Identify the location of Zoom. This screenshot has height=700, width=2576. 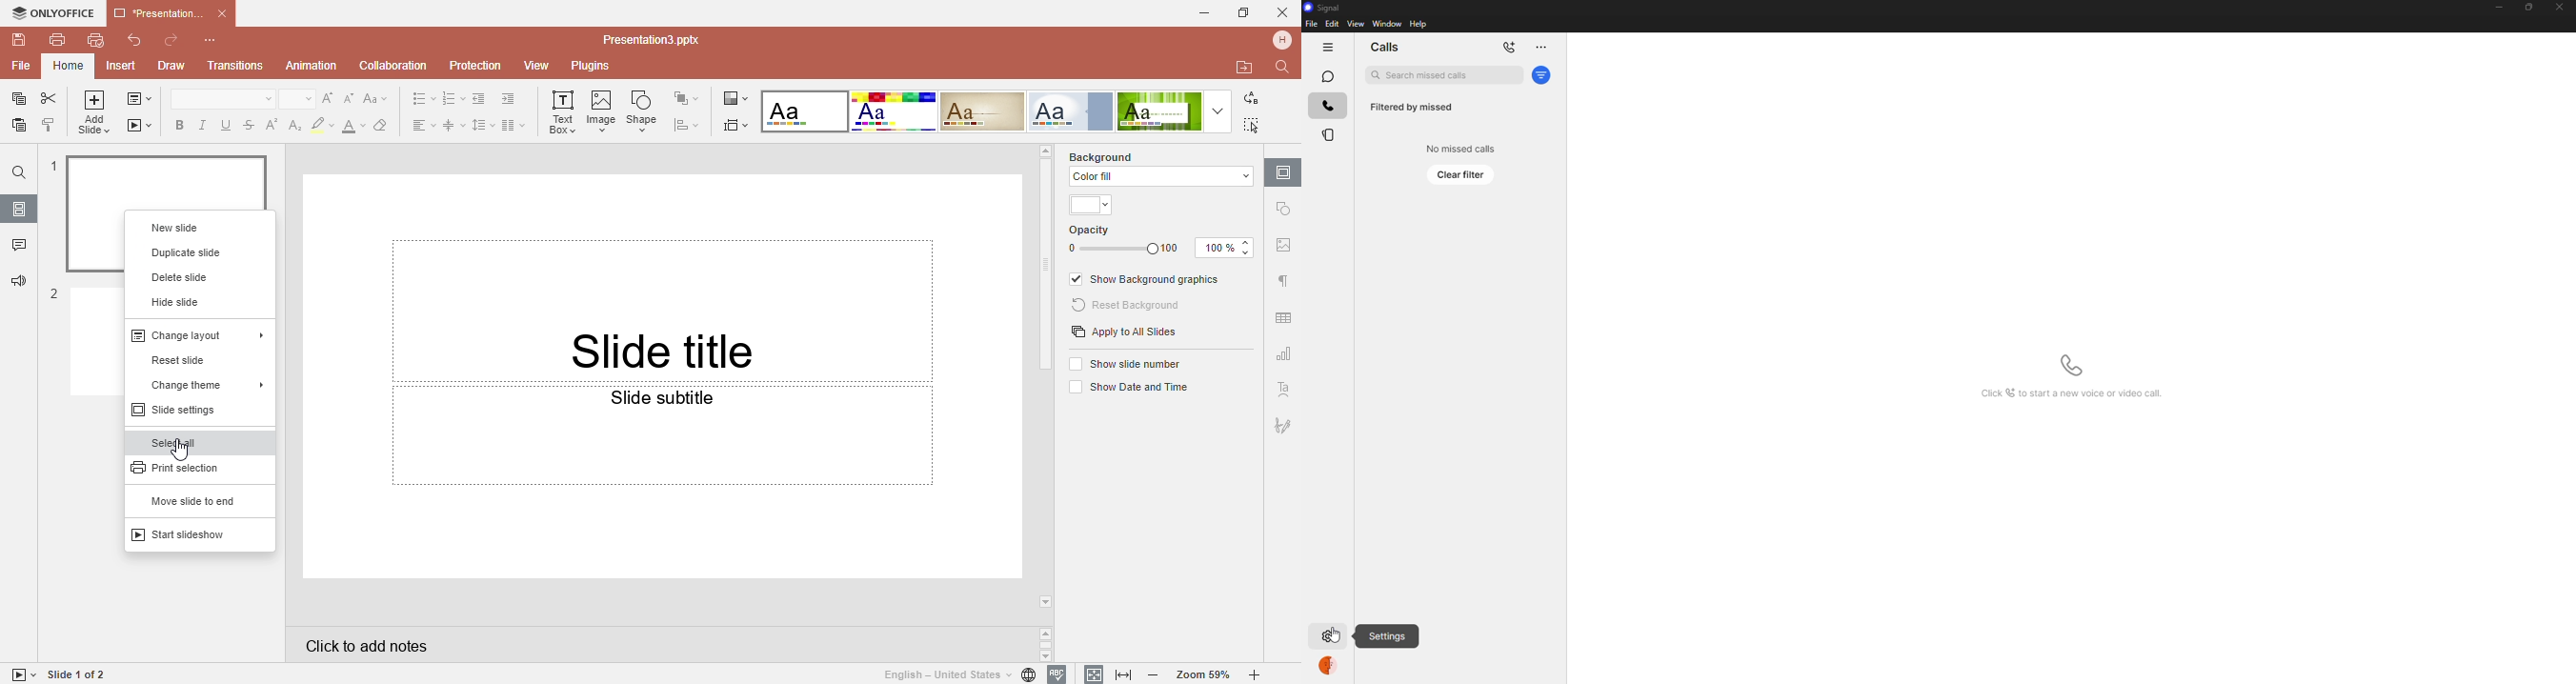
(1204, 674).